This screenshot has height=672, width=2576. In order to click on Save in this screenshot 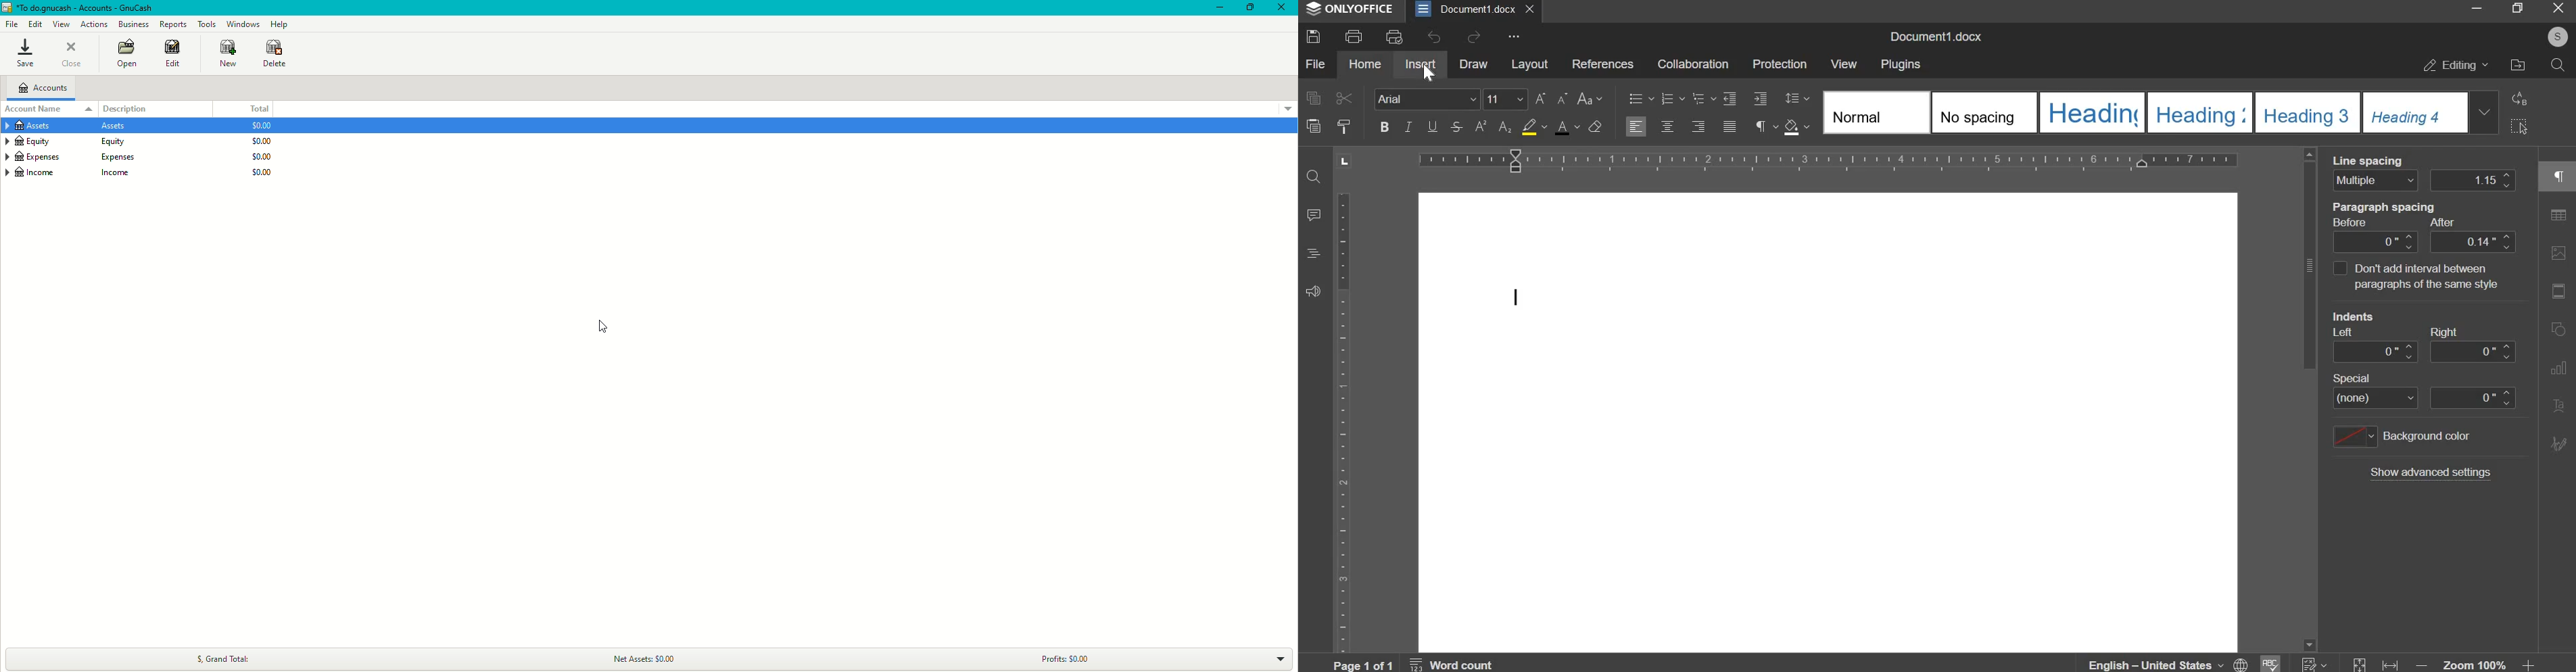, I will do `click(24, 54)`.